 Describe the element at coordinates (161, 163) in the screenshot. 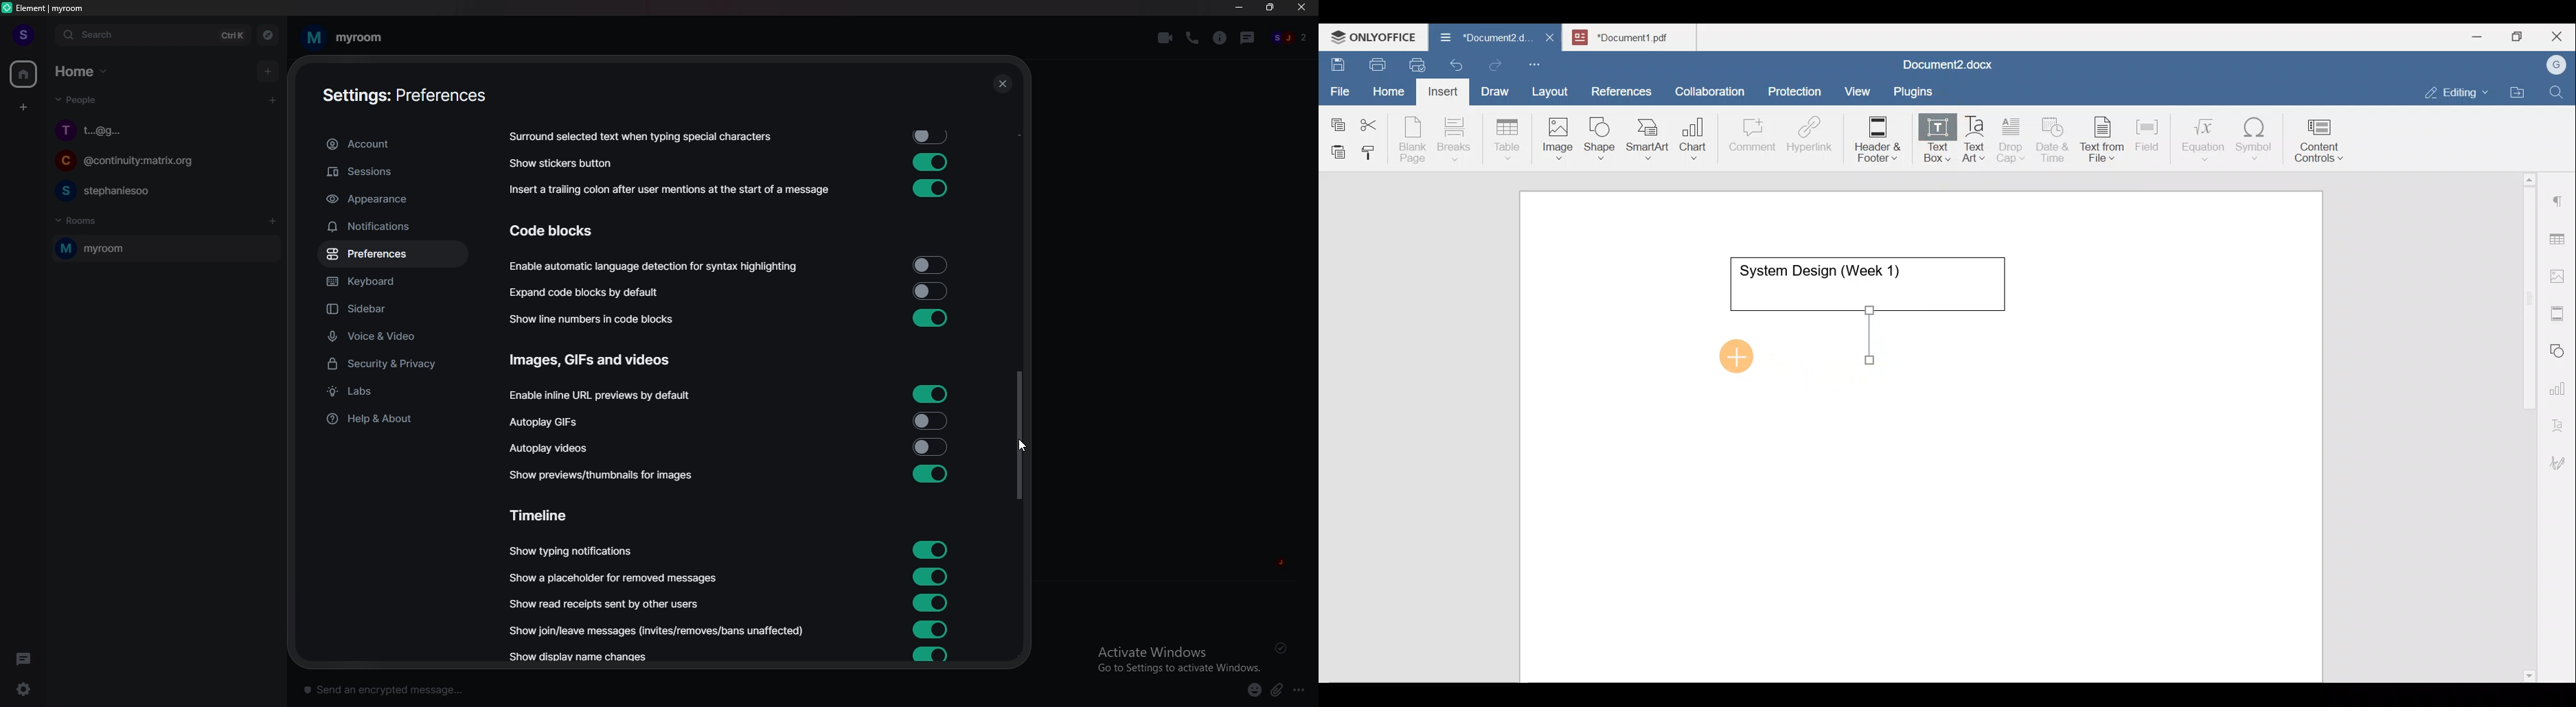

I see `chat` at that location.